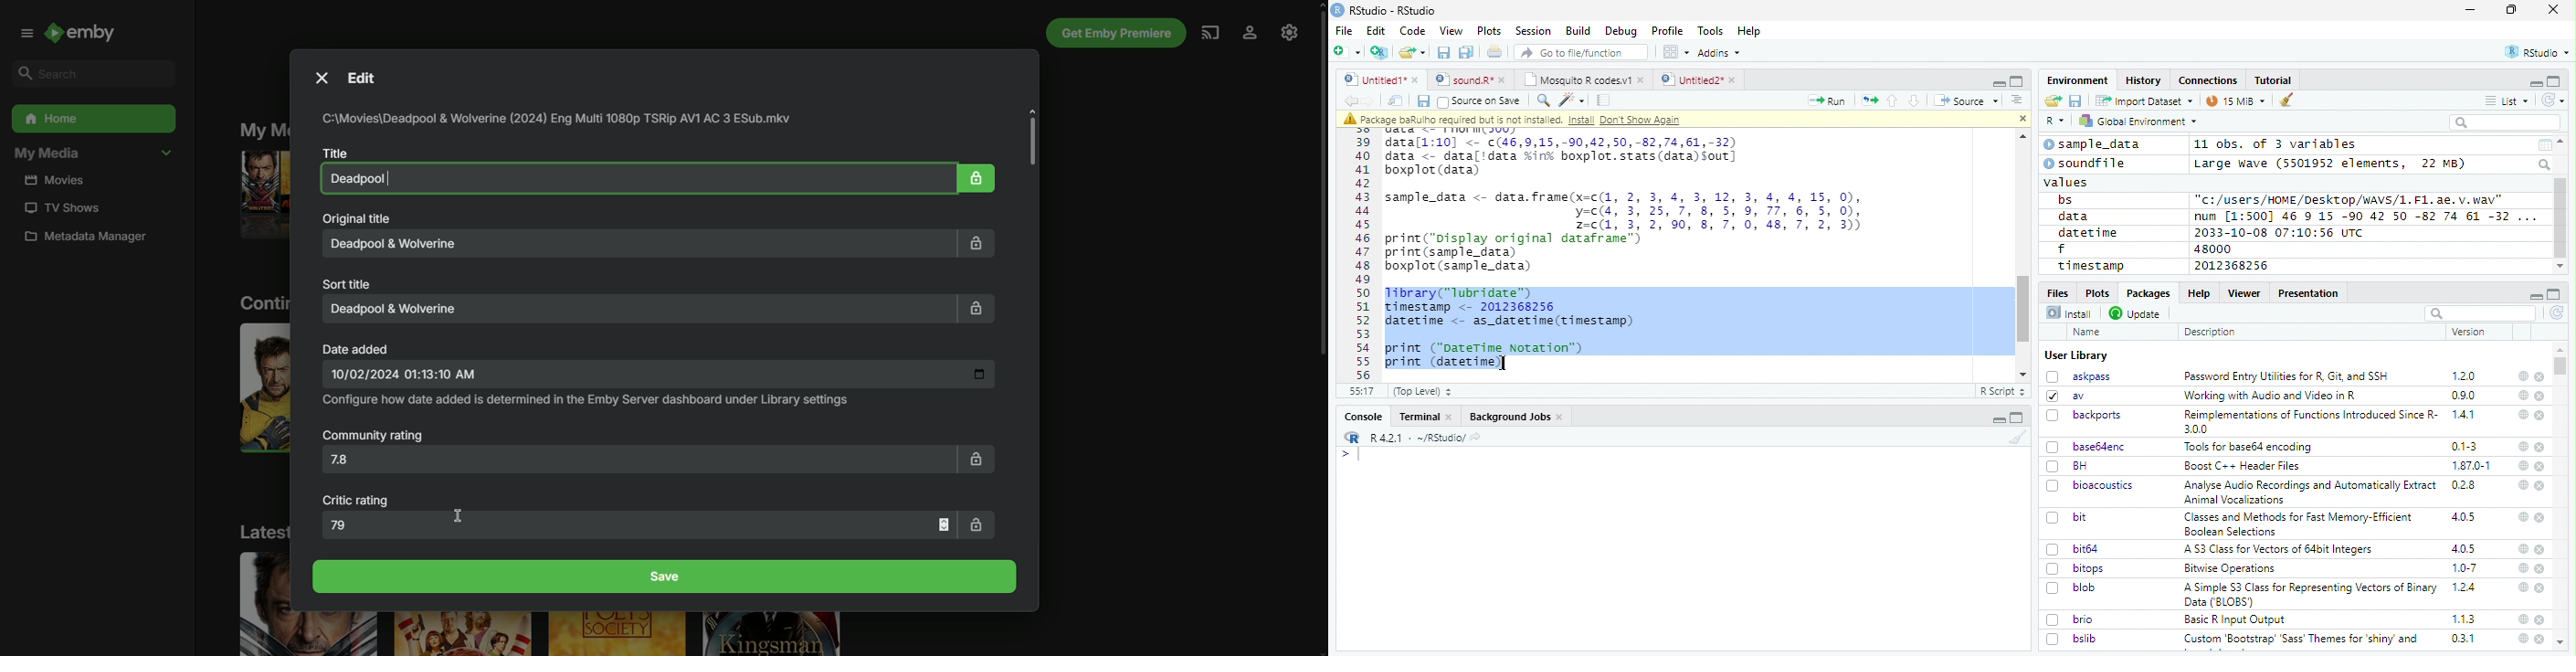 This screenshot has height=672, width=2576. Describe the element at coordinates (2522, 376) in the screenshot. I see `help` at that location.